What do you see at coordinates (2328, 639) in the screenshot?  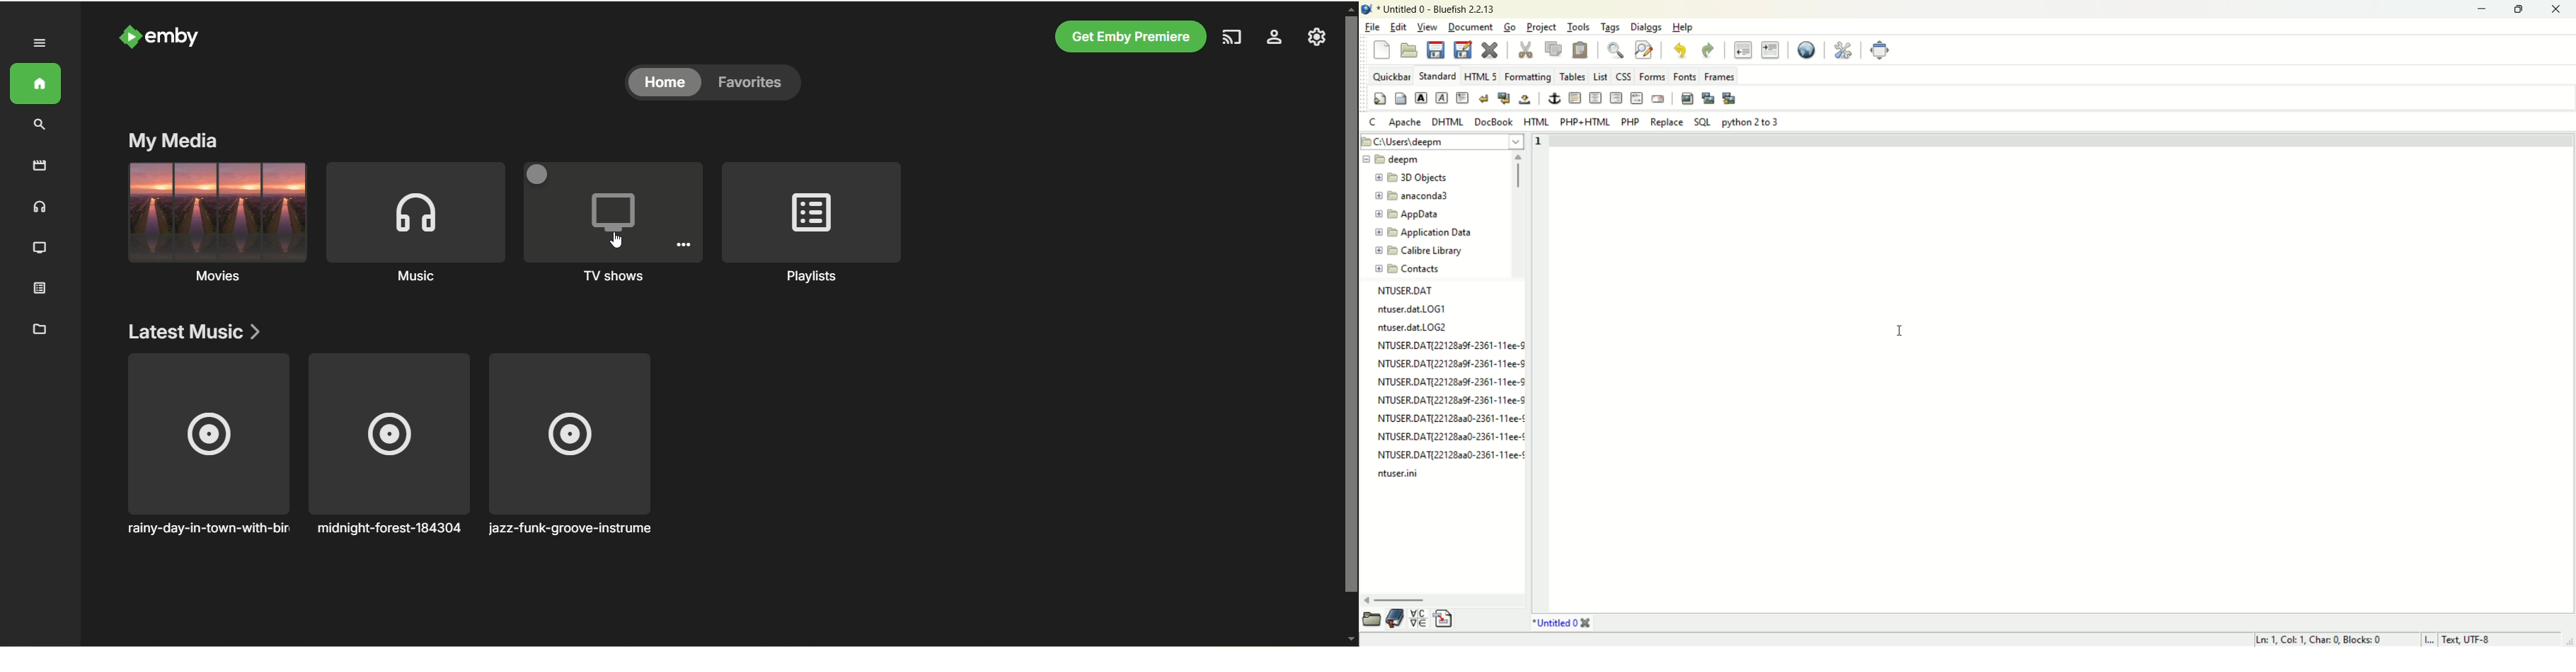 I see `cursor position` at bounding box center [2328, 639].